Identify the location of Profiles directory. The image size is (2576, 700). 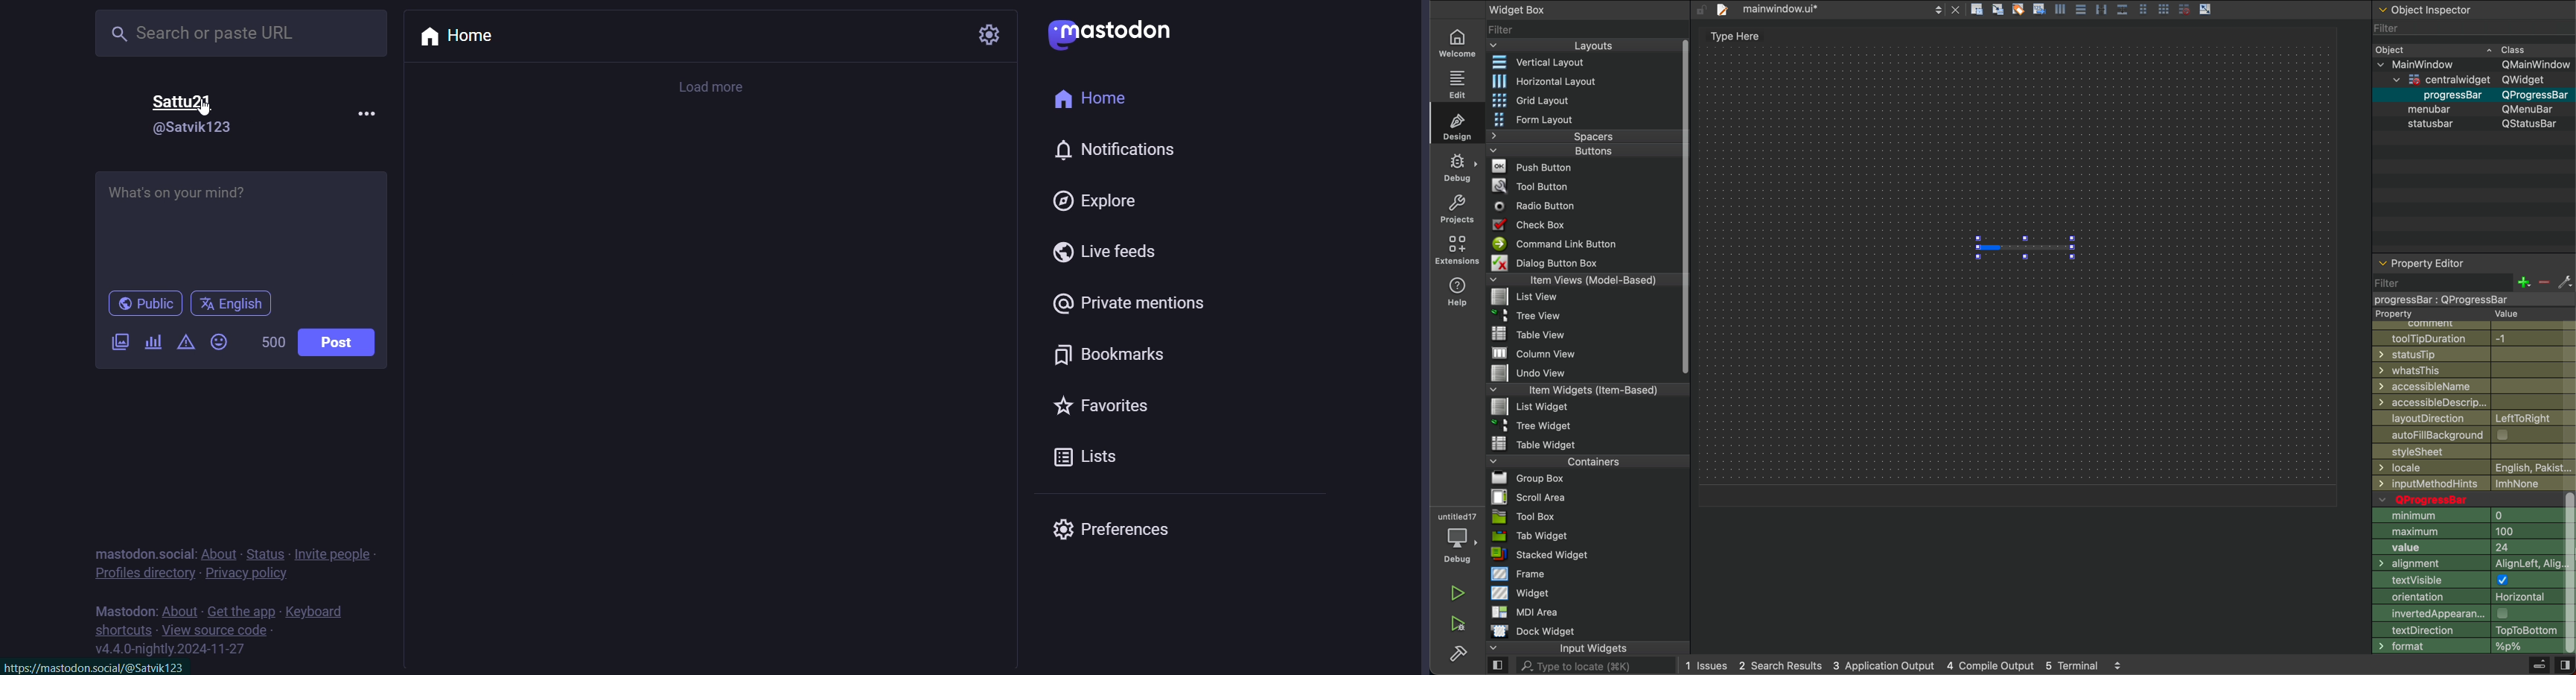
(142, 574).